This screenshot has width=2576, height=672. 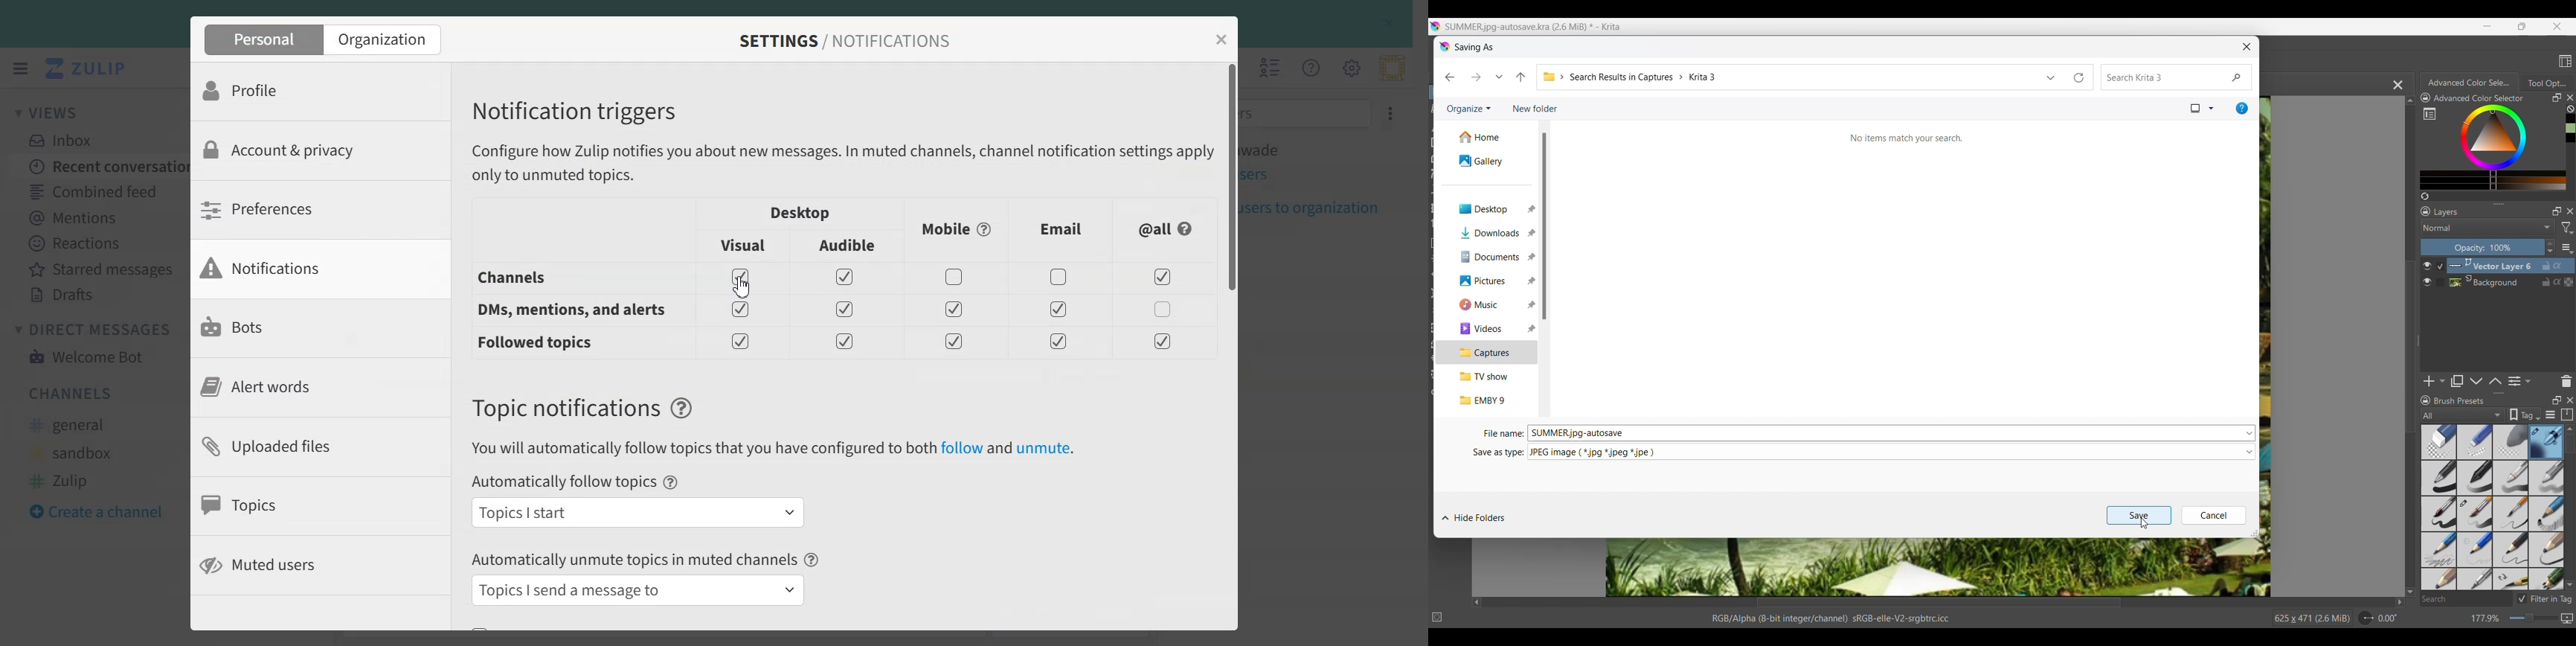 I want to click on Indicates current selection, so click(x=2440, y=274).